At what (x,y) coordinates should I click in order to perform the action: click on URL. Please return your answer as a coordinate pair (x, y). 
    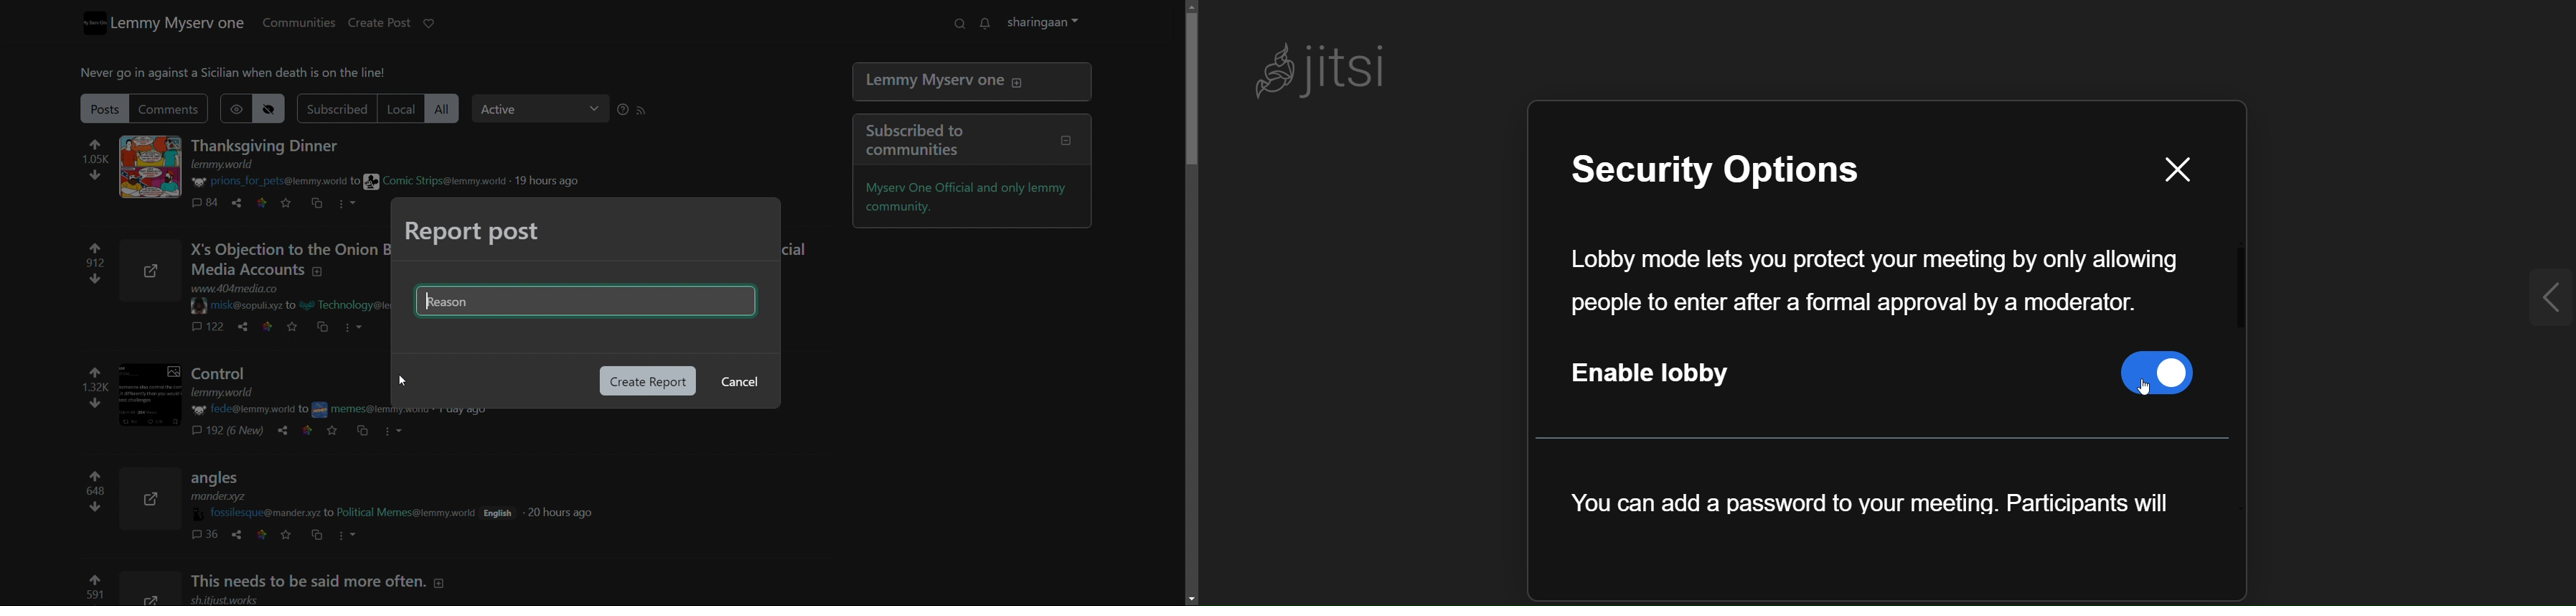
    Looking at the image, I should click on (246, 289).